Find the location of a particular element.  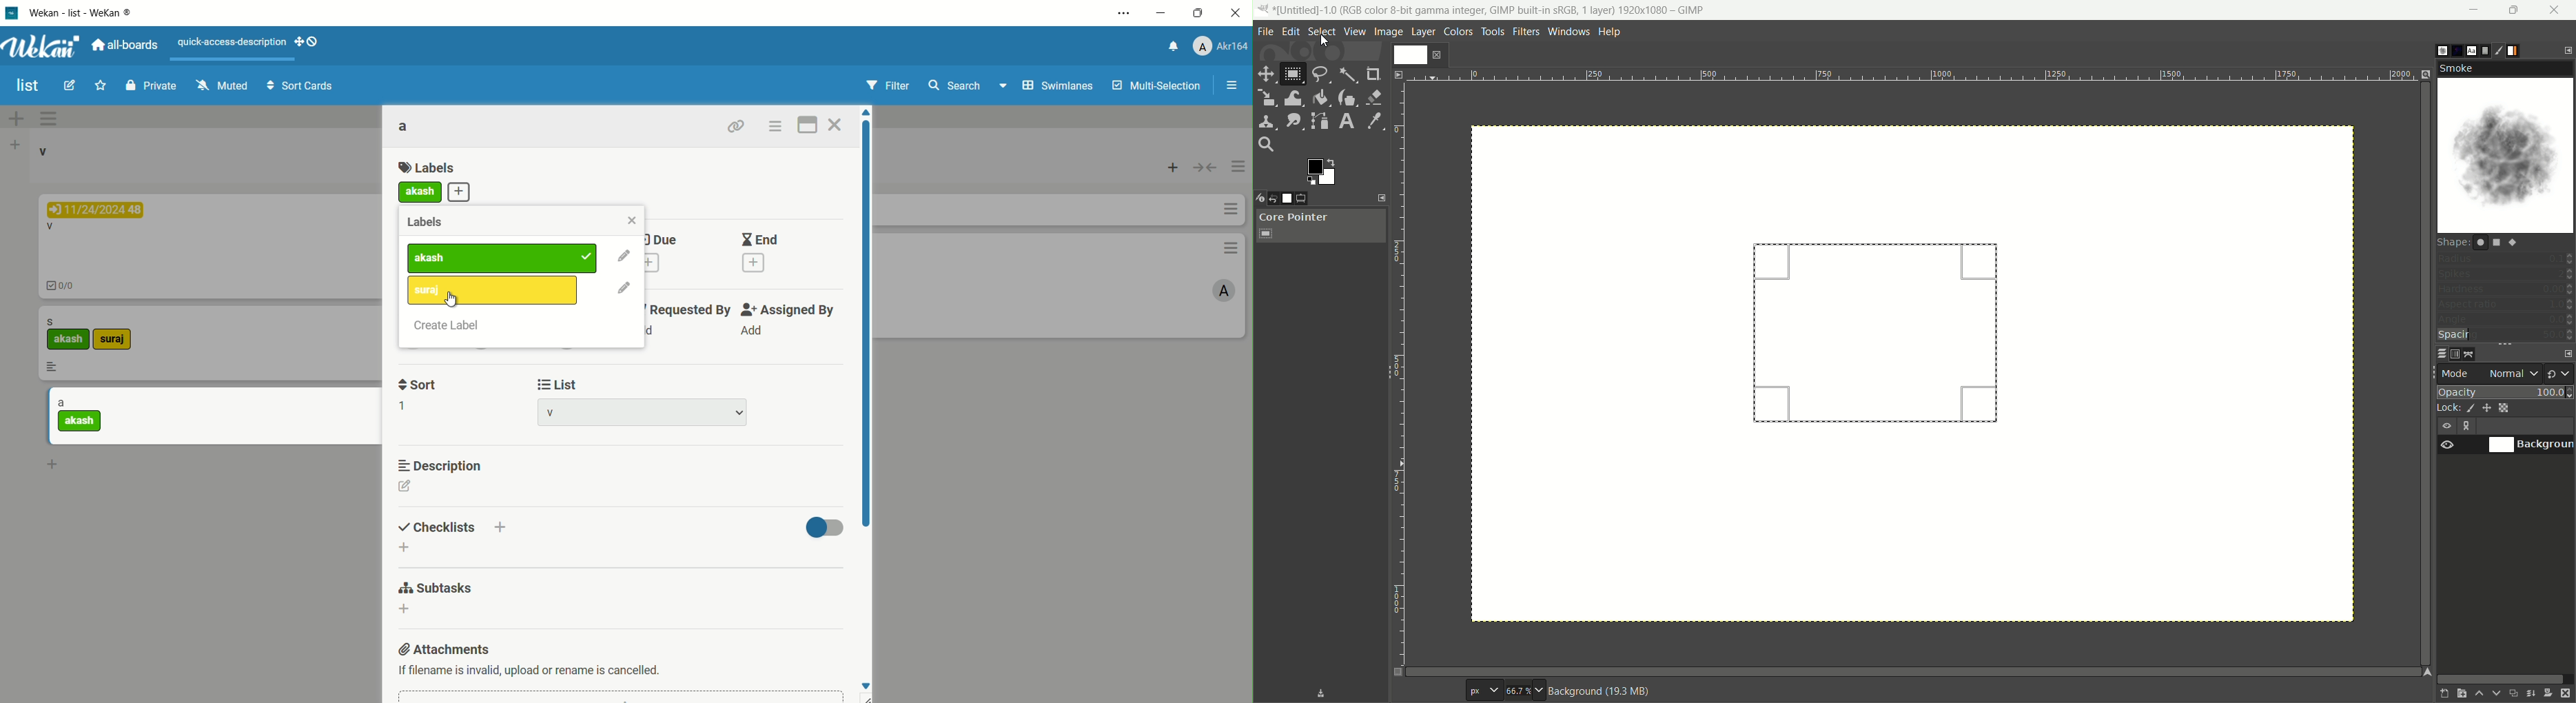

more is located at coordinates (55, 367).